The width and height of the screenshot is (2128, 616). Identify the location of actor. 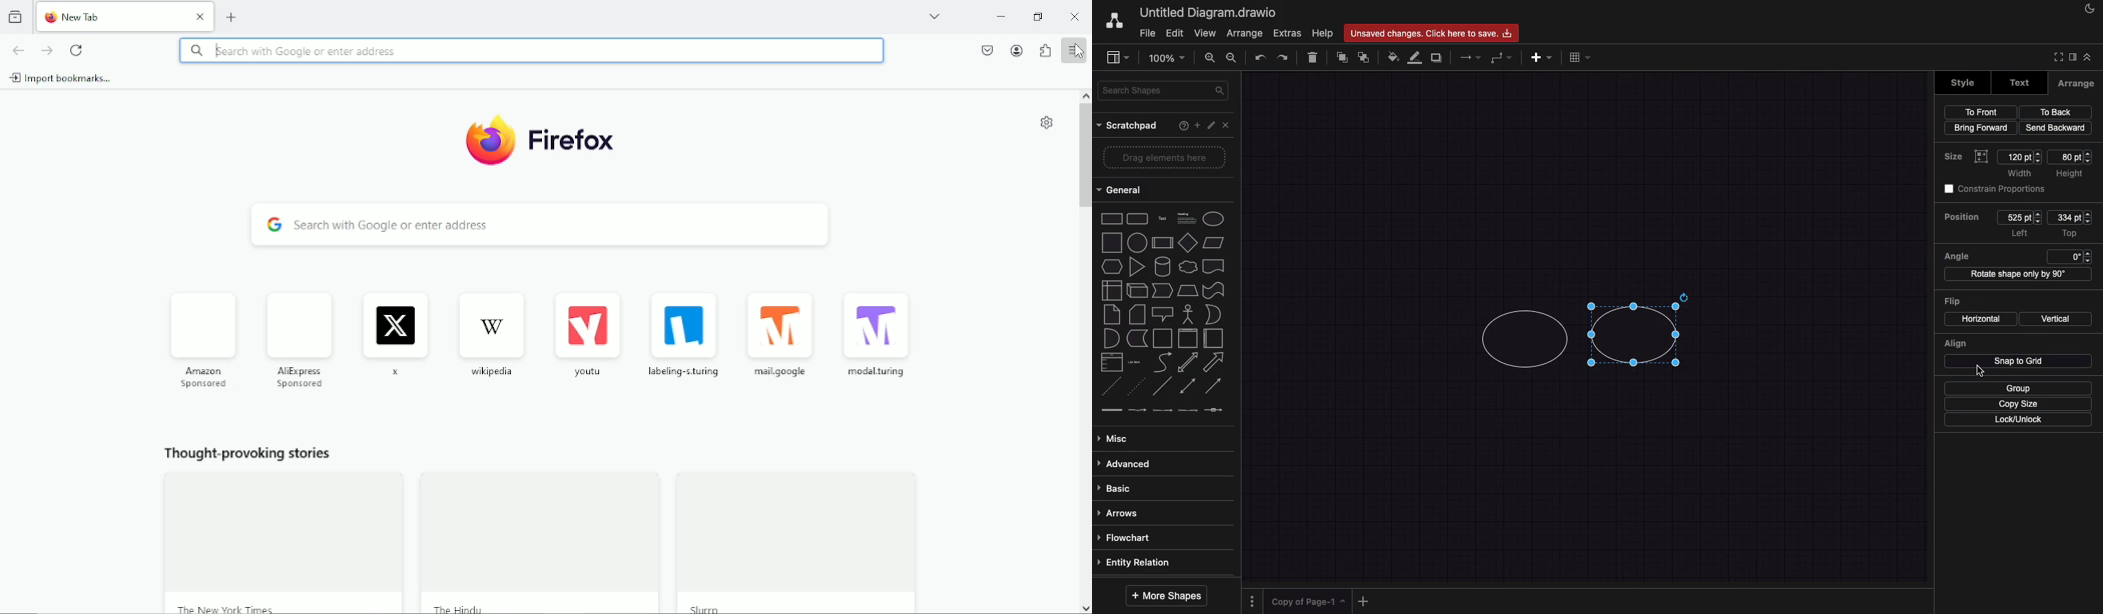
(1188, 314).